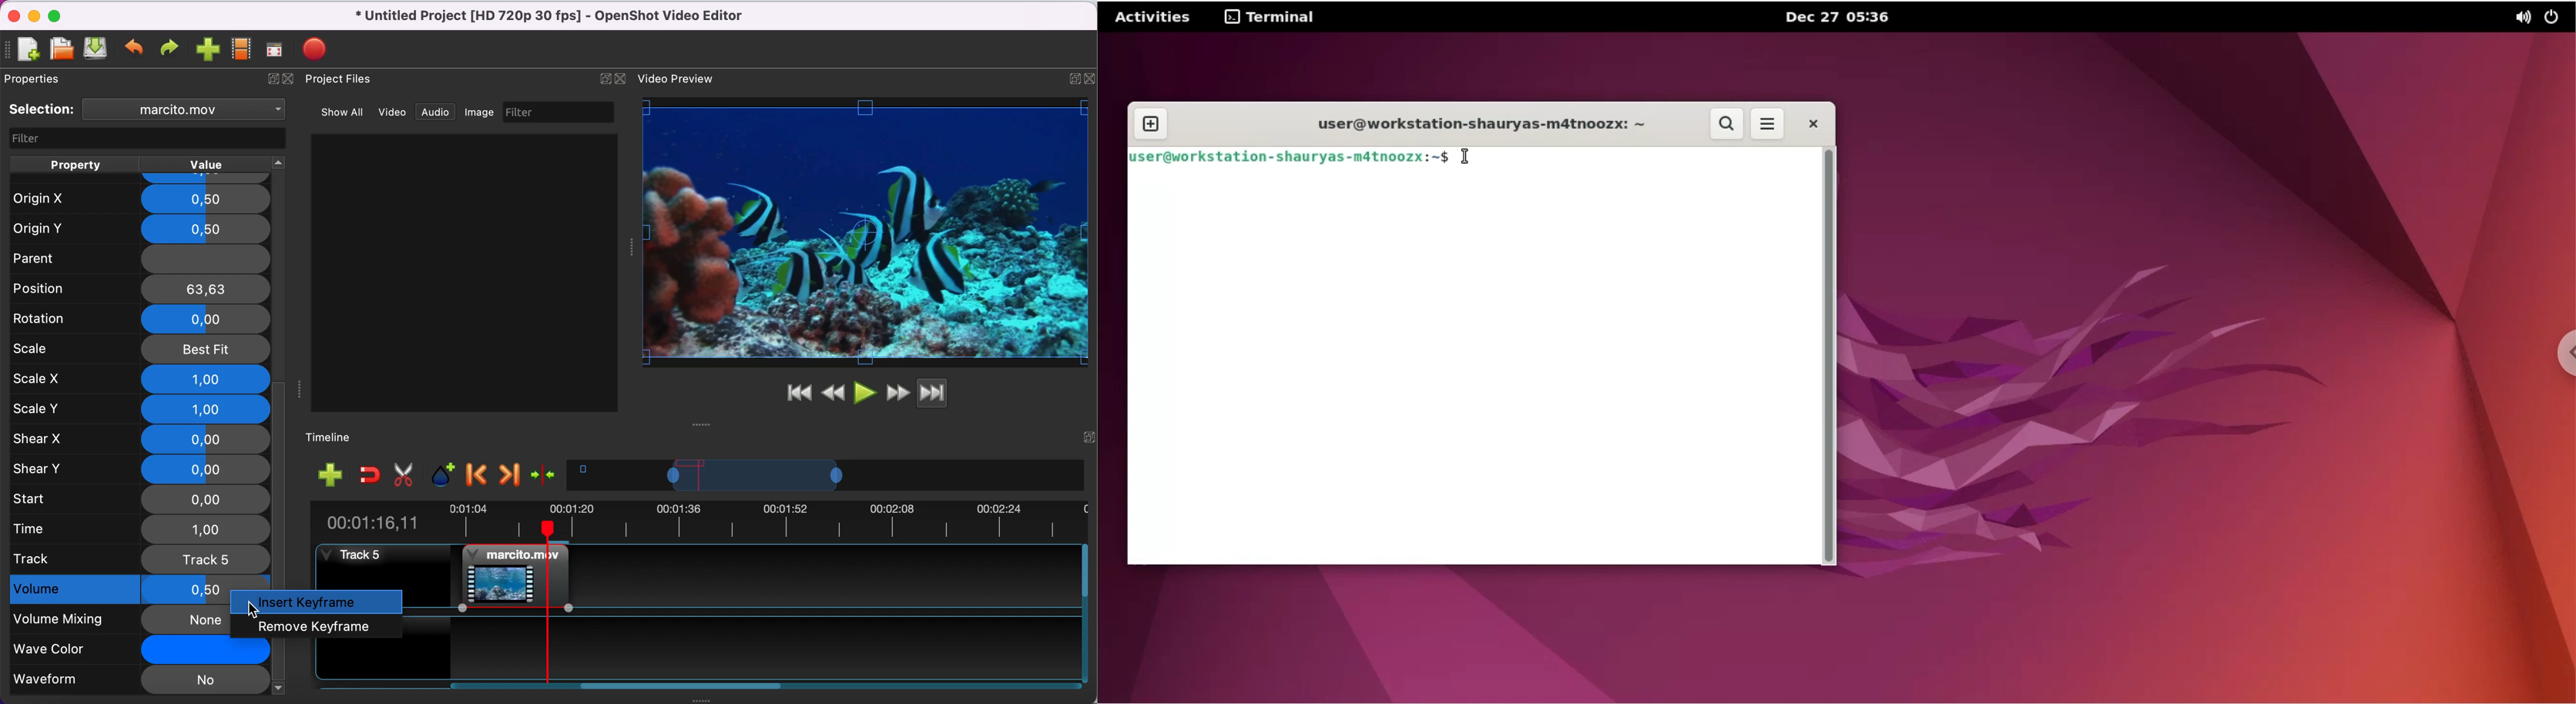 This screenshot has width=2576, height=728. Describe the element at coordinates (124, 619) in the screenshot. I see `volume mixing none` at that location.